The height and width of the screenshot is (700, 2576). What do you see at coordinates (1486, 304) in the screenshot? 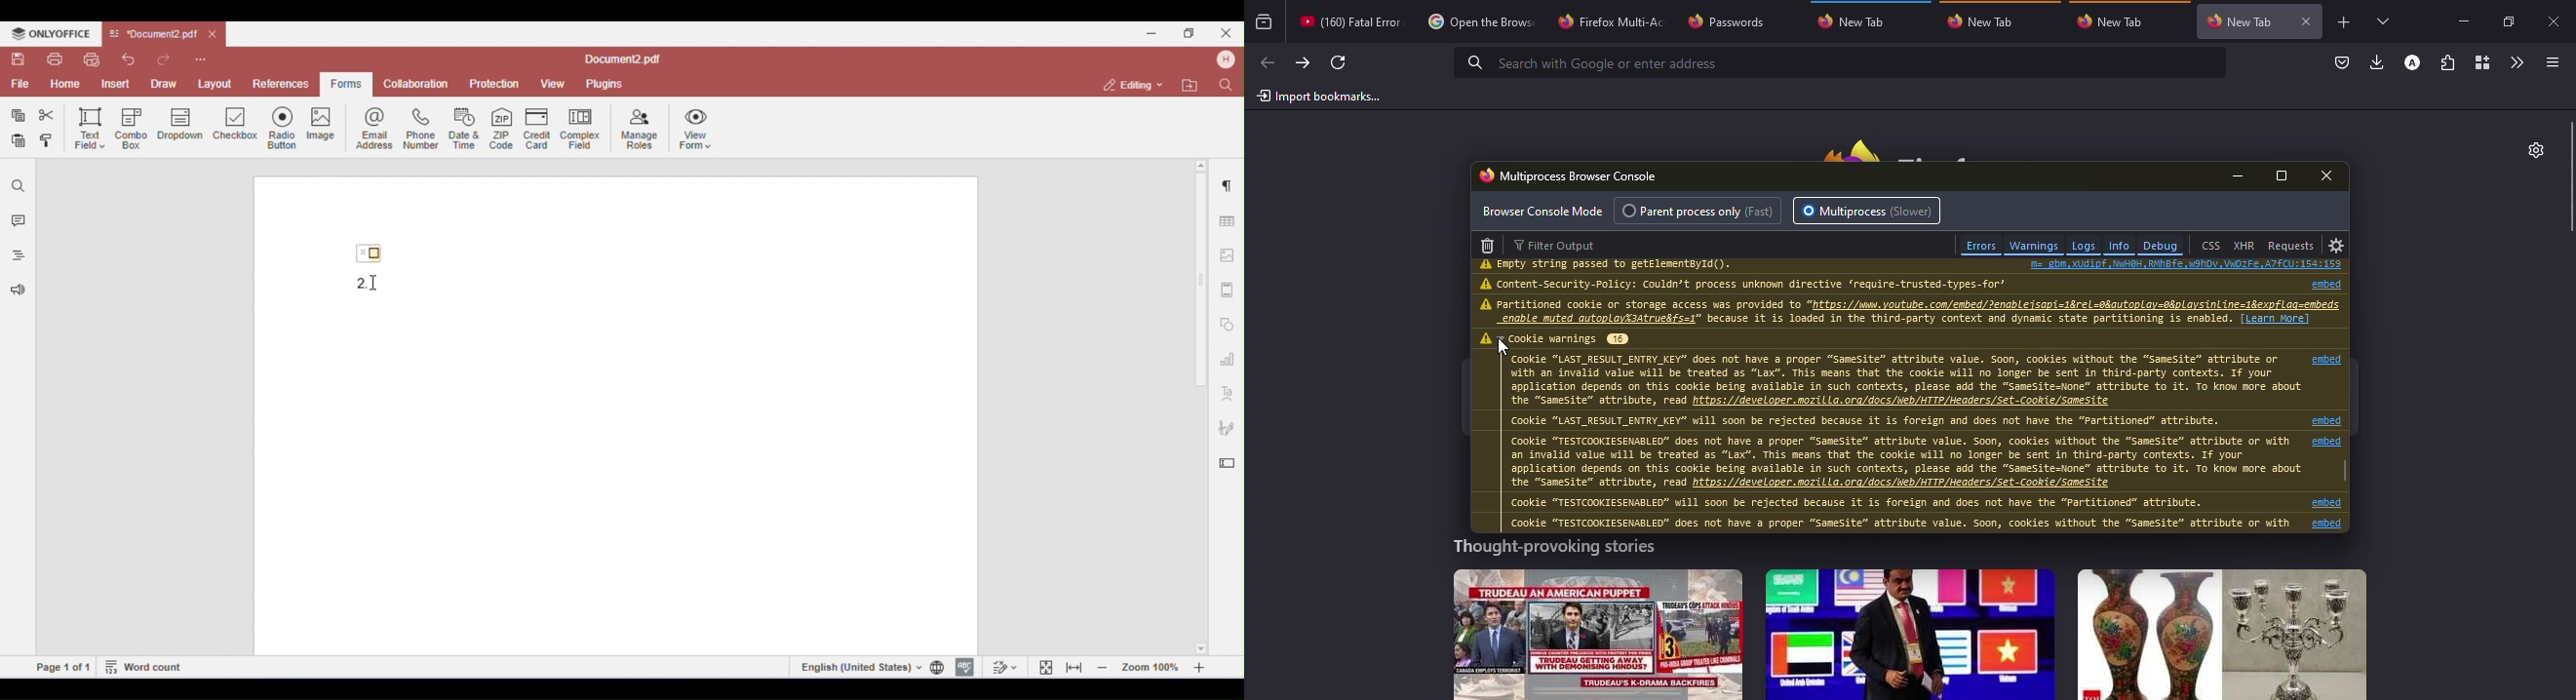
I see `warning` at bounding box center [1486, 304].